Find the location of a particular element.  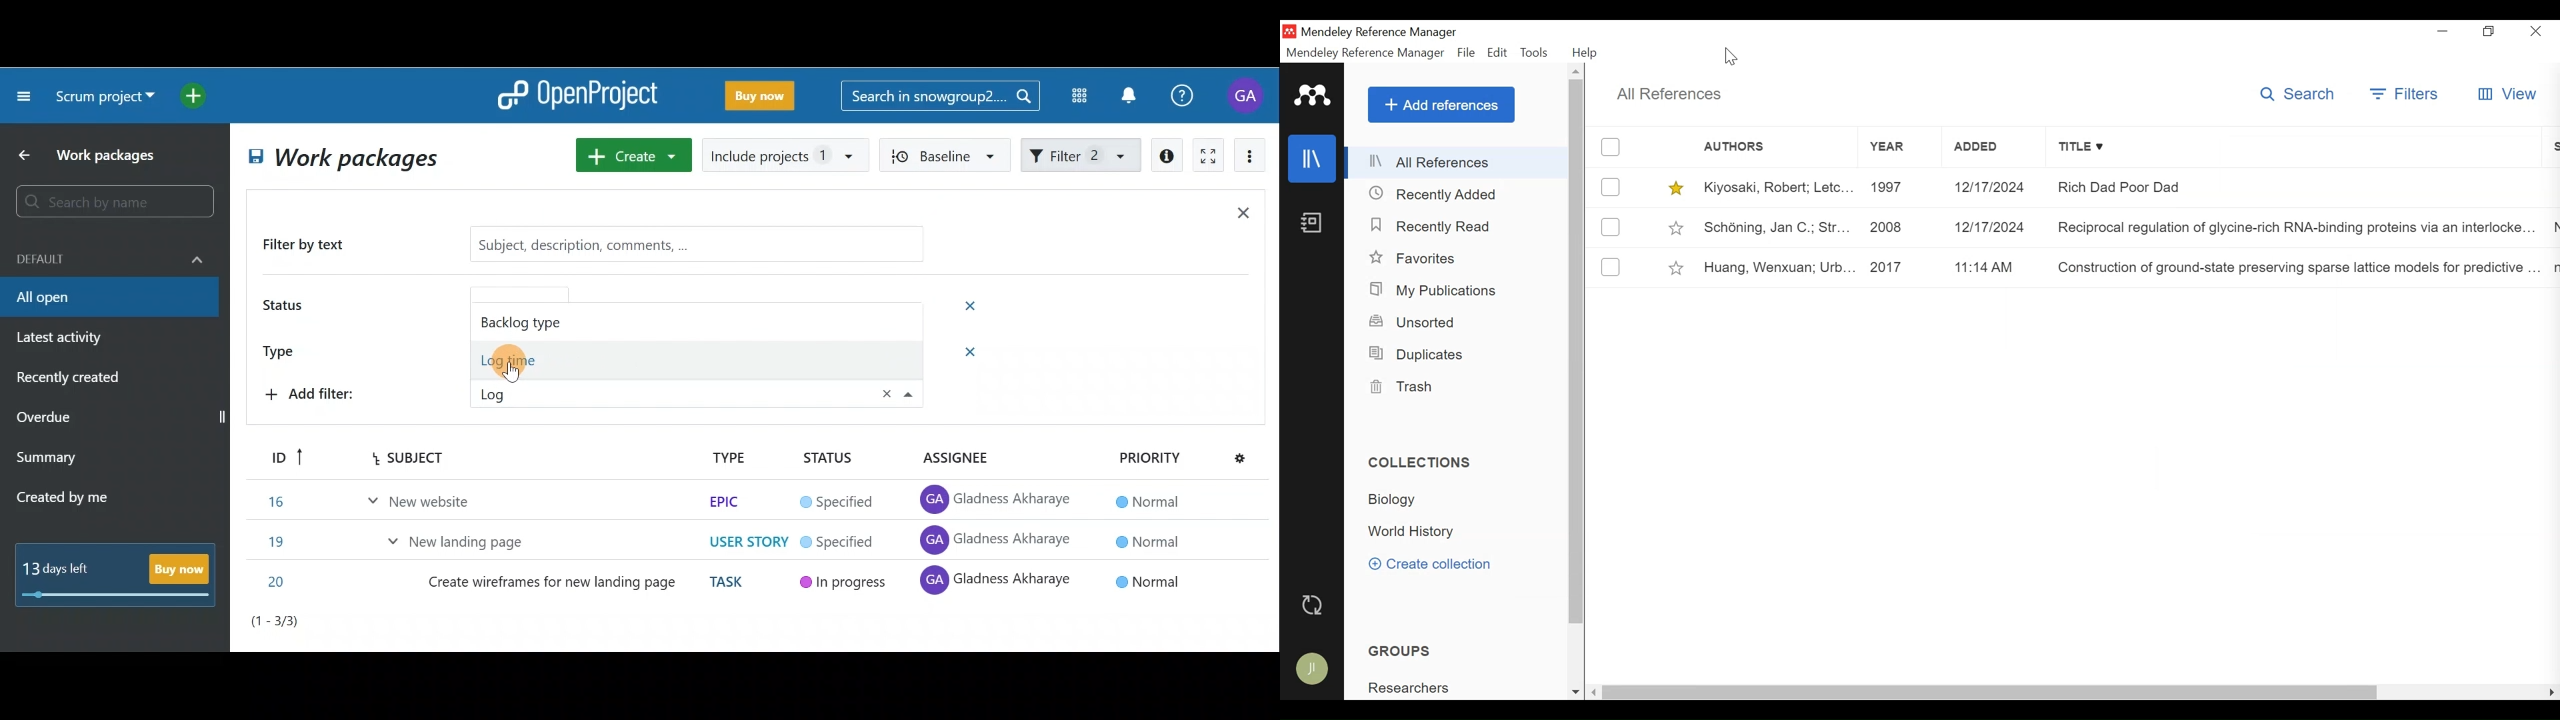

Notebook is located at coordinates (1313, 223).